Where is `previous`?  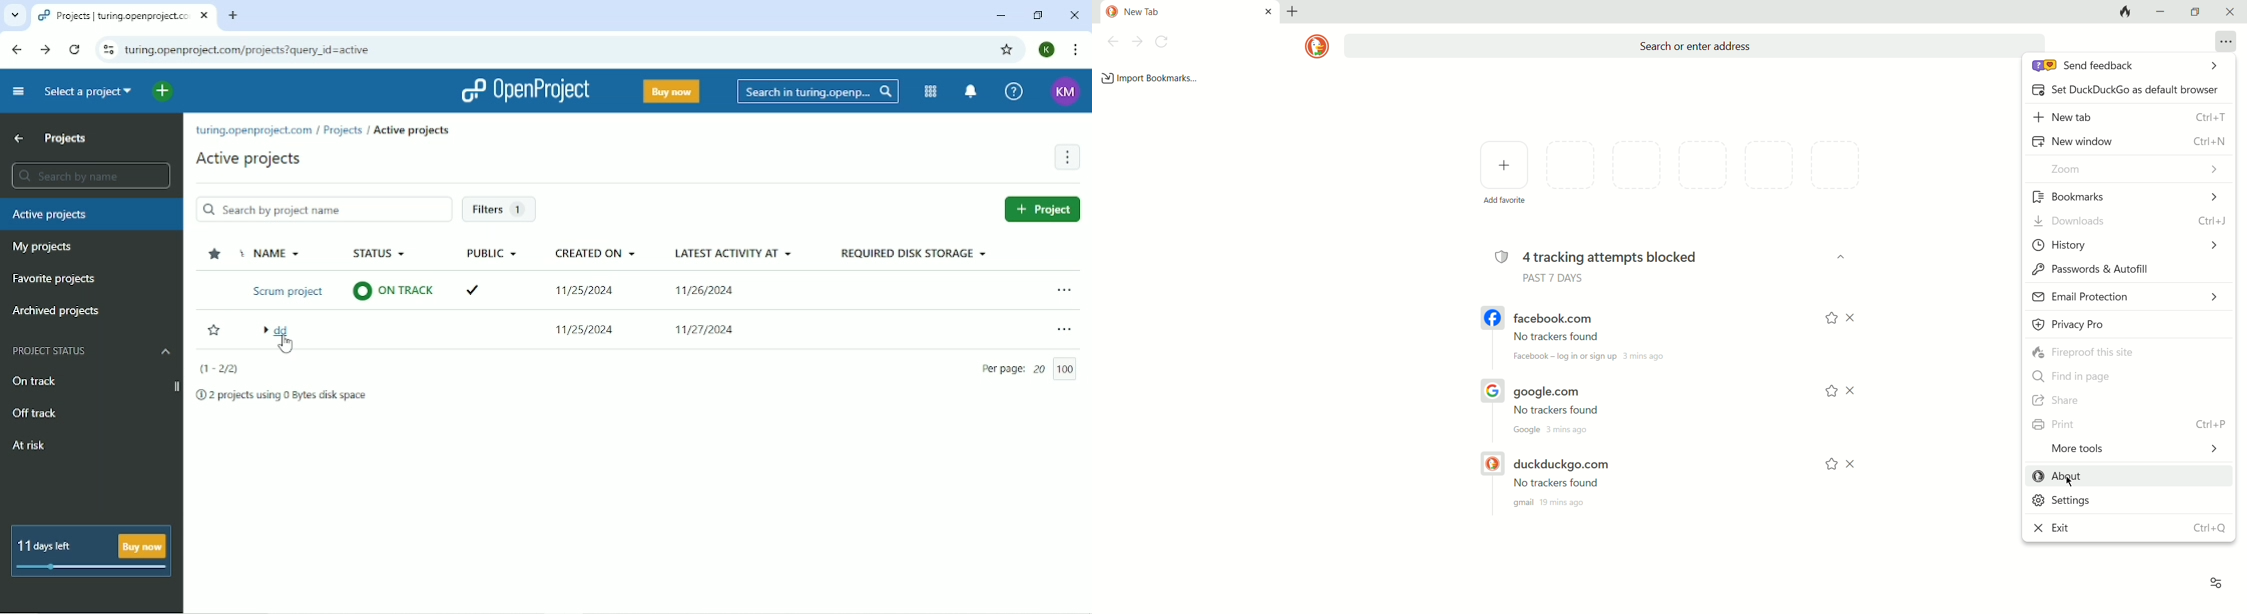 previous is located at coordinates (1112, 41).